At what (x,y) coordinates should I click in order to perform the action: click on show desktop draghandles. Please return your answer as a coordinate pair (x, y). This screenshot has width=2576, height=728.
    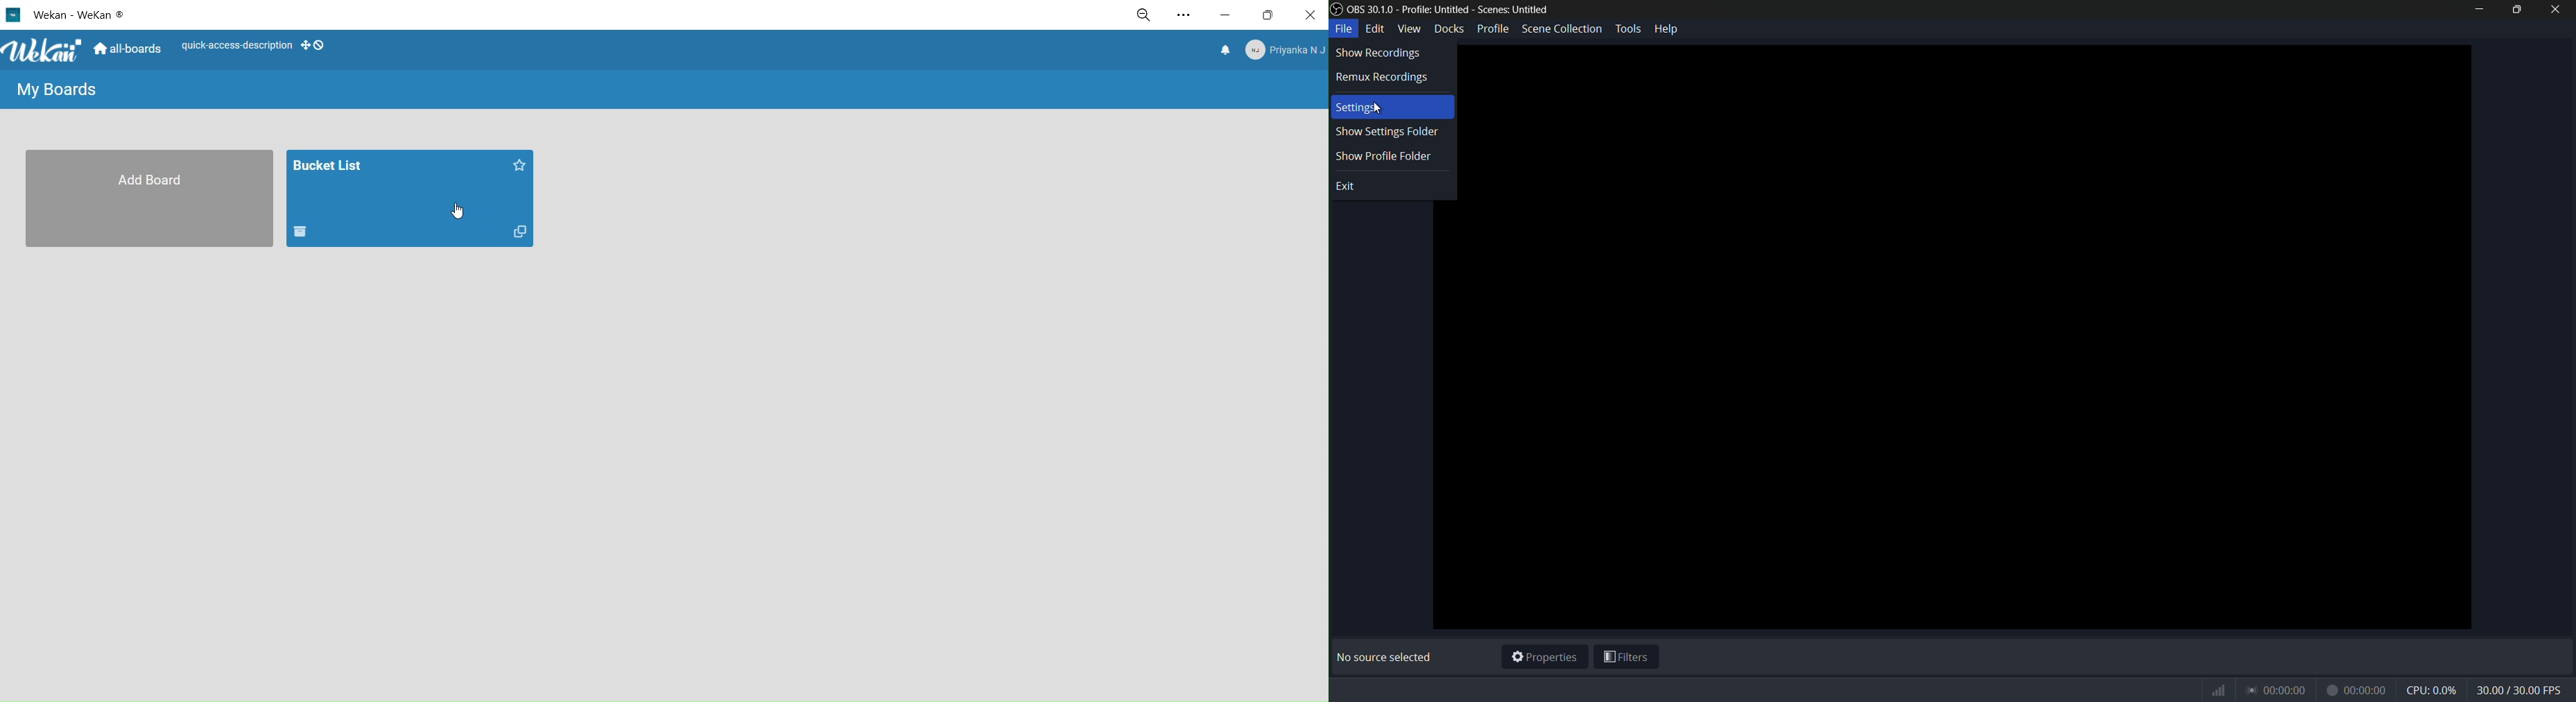
    Looking at the image, I should click on (313, 44).